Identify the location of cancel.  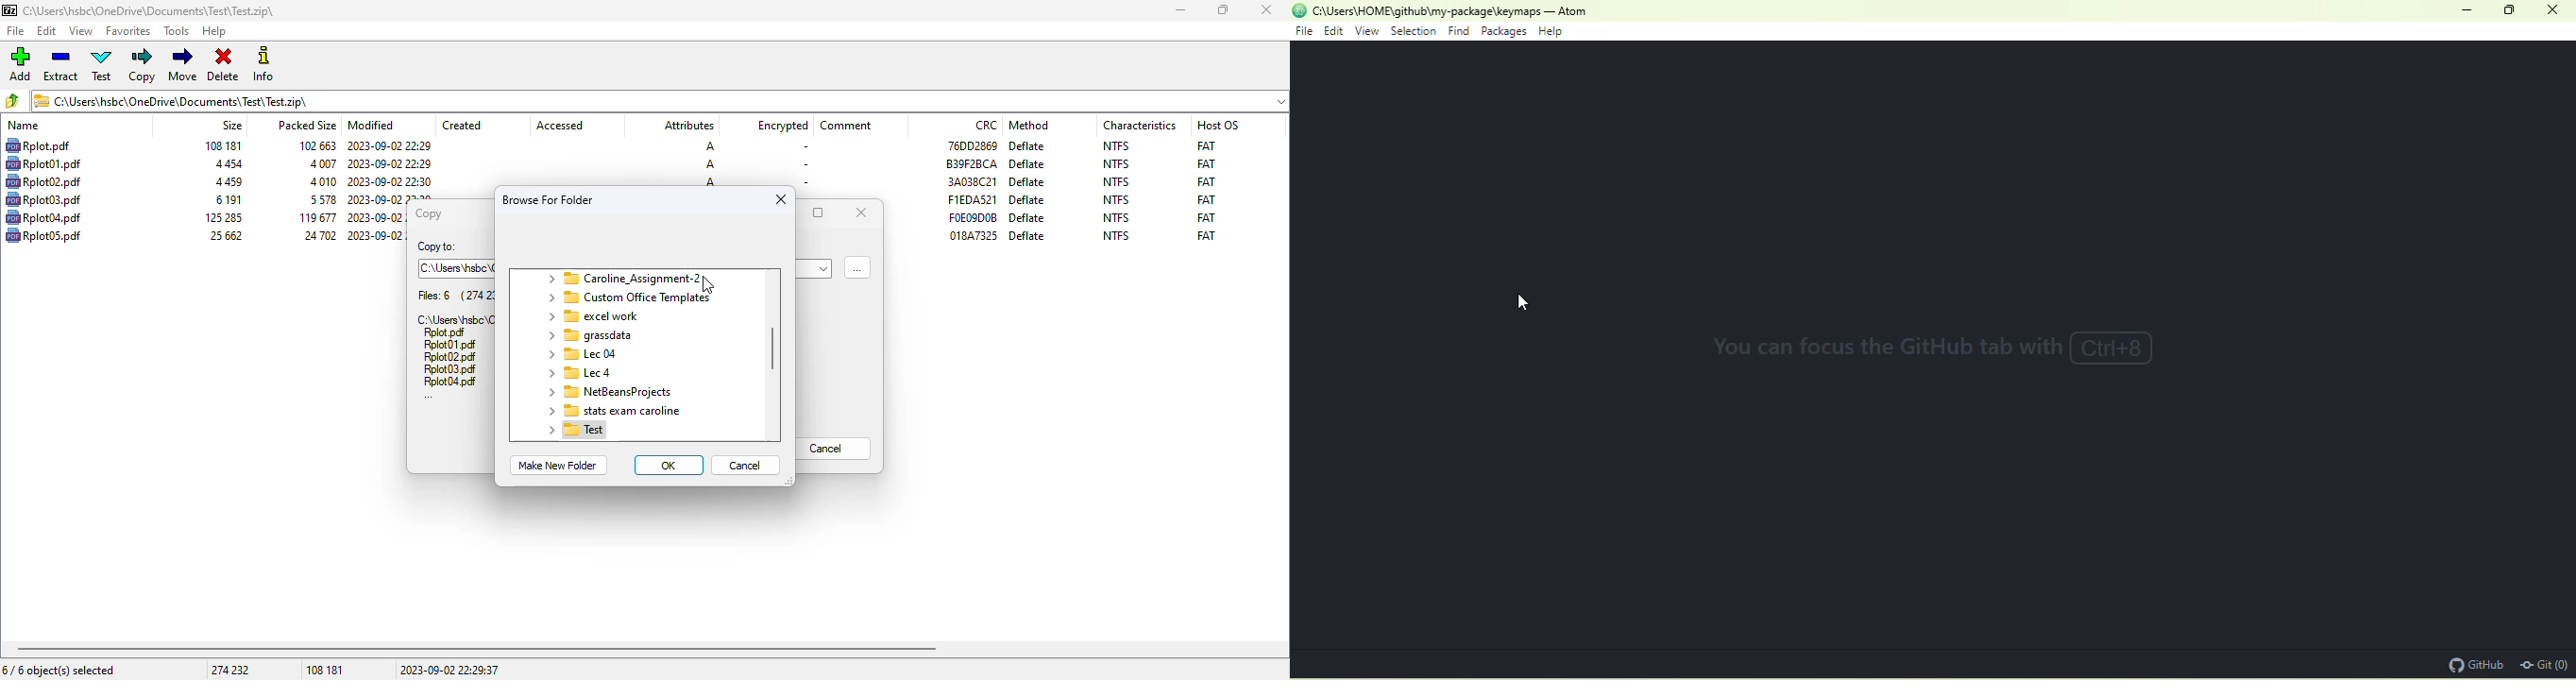
(746, 465).